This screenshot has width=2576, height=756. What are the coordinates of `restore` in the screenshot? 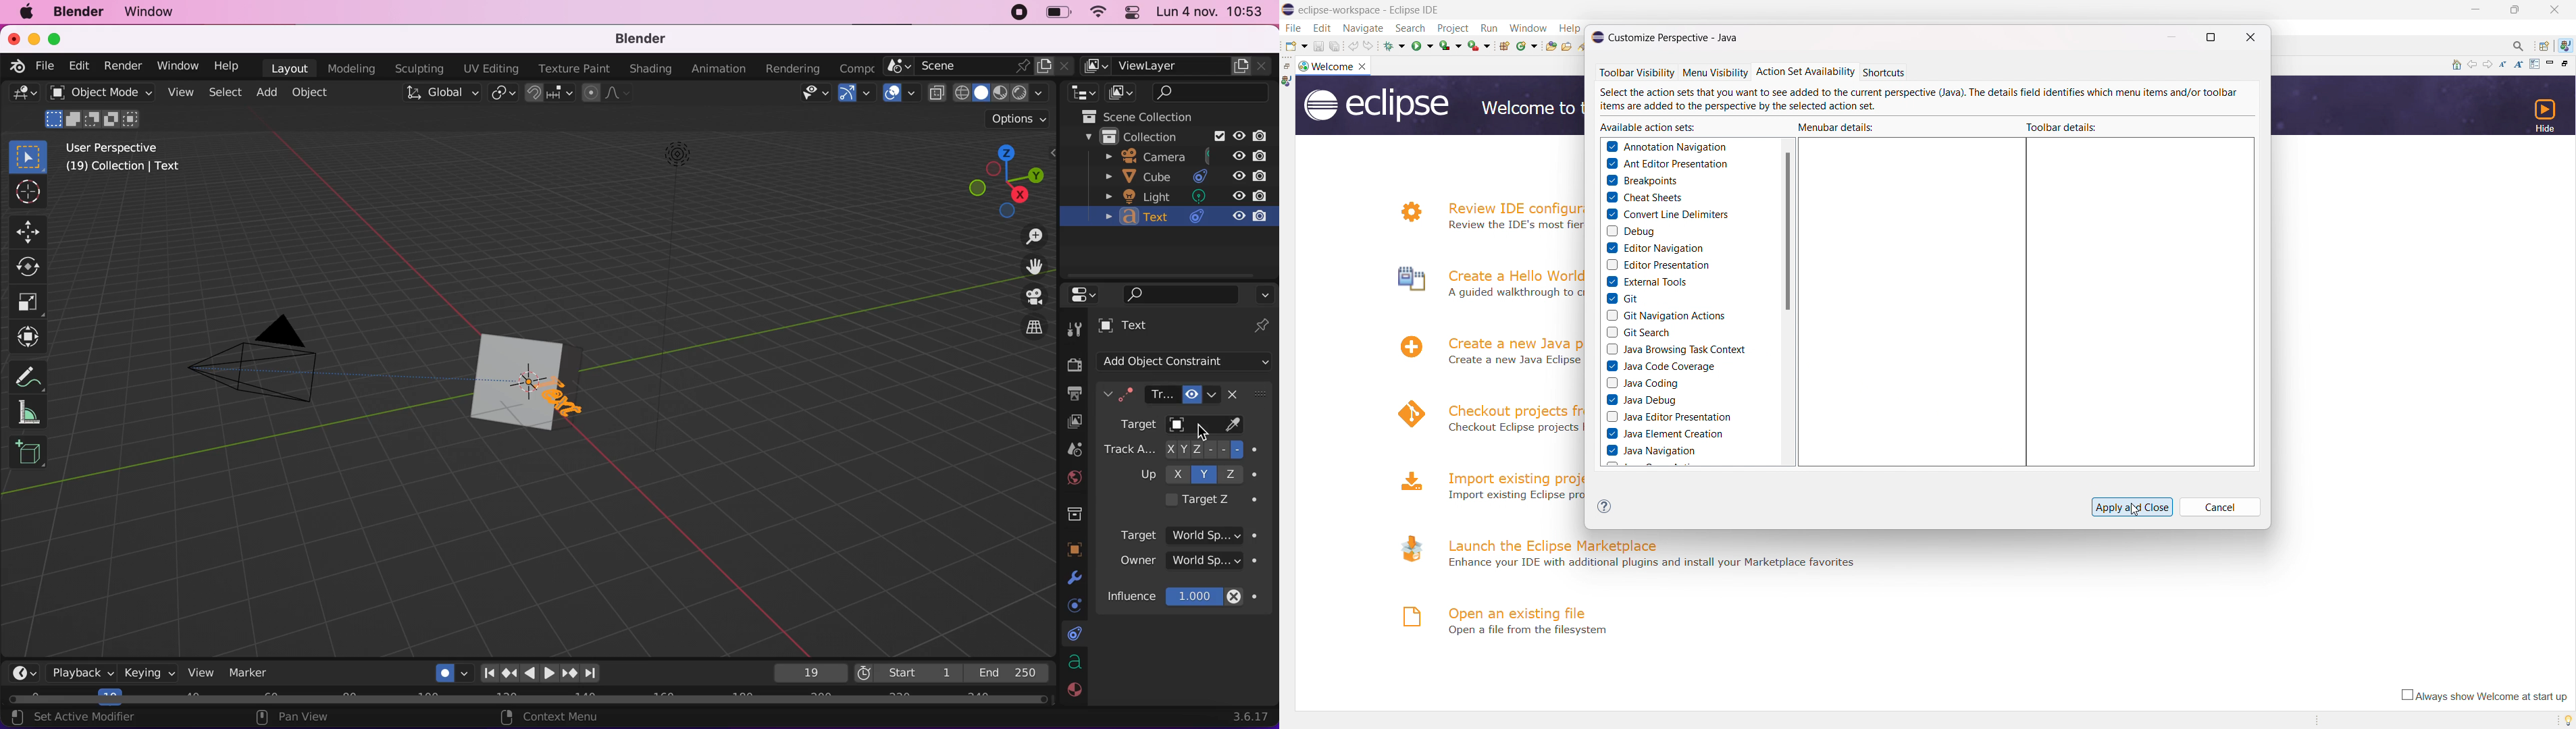 It's located at (1287, 65).